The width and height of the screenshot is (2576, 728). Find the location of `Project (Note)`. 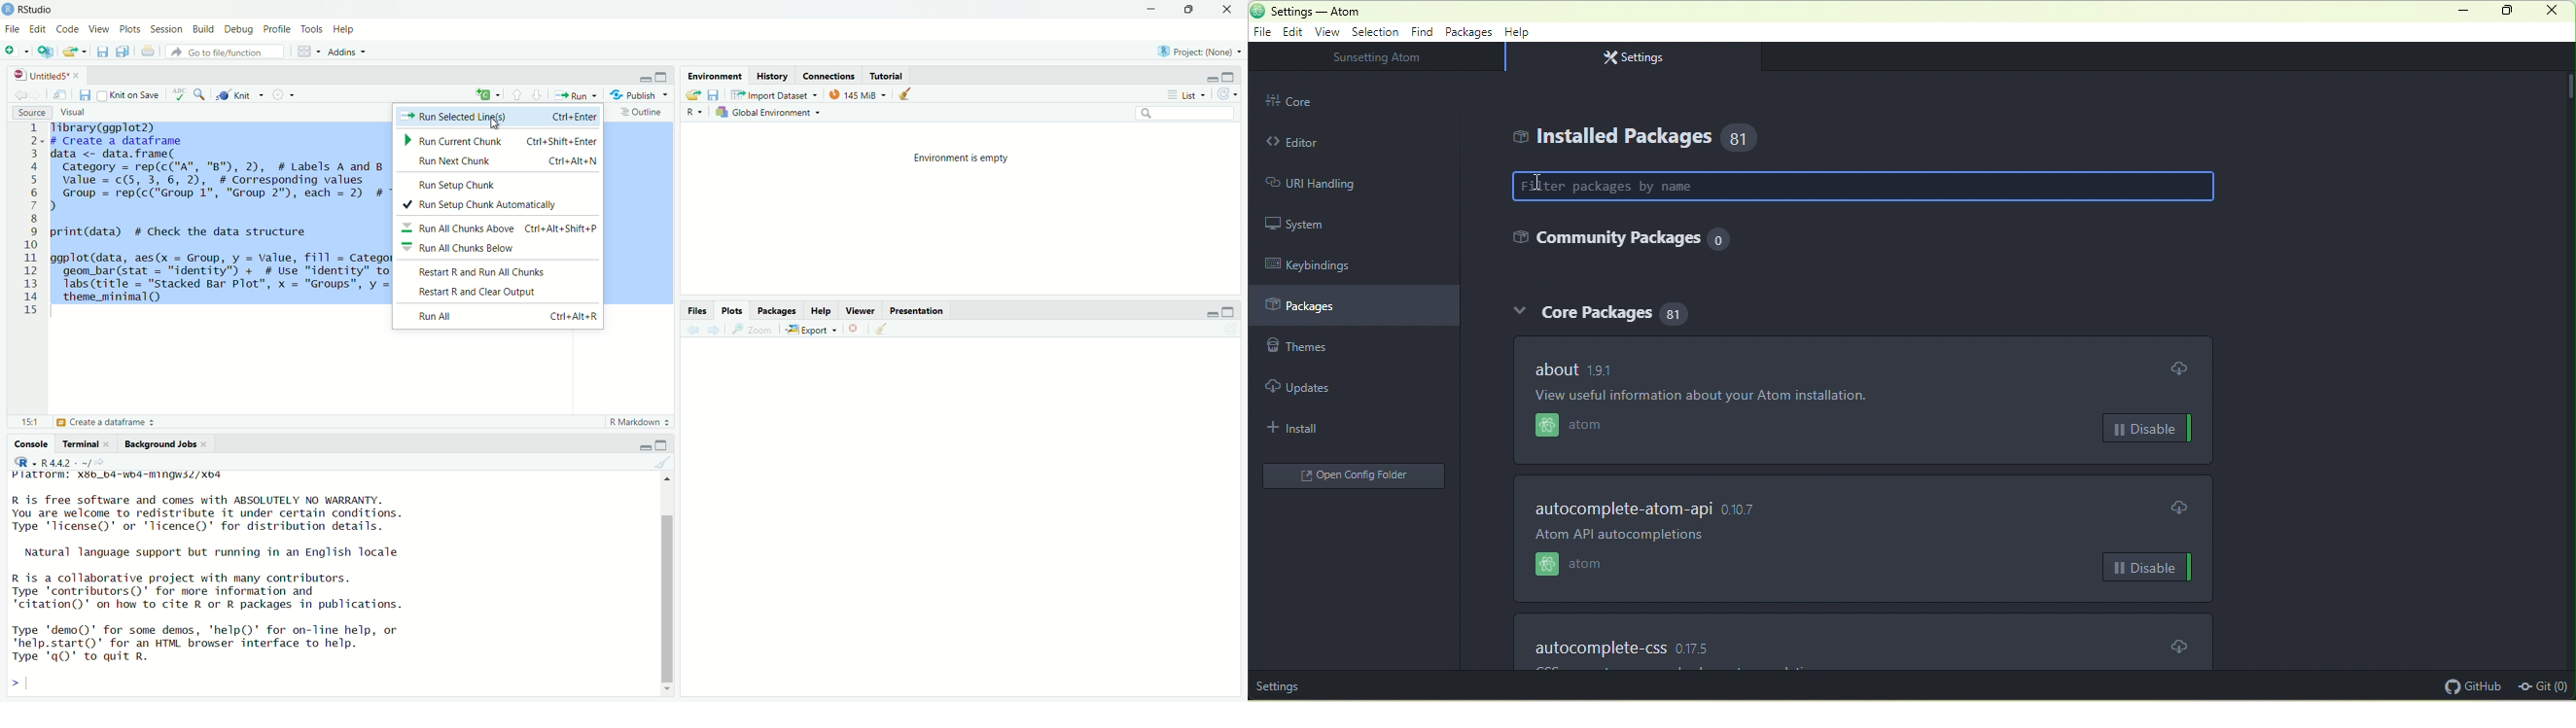

Project (Note) is located at coordinates (1201, 49).